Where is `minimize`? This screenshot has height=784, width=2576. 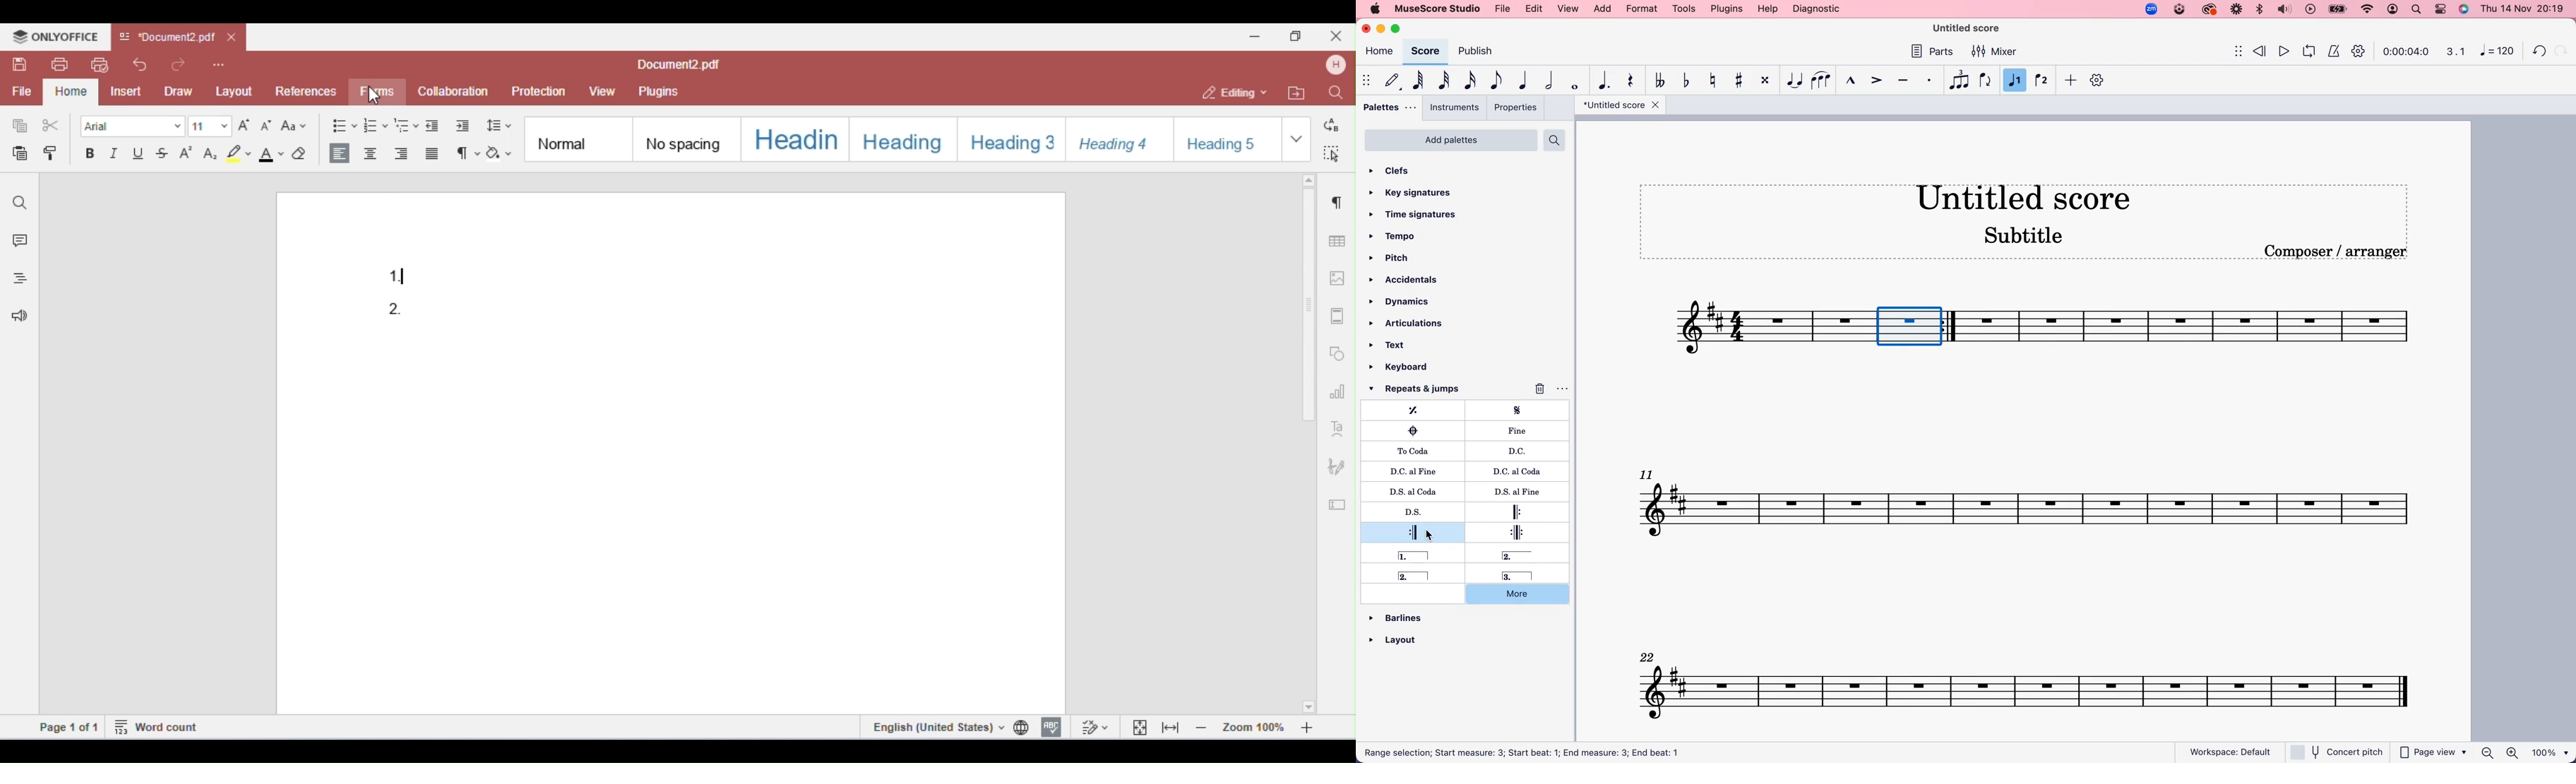
minimize is located at coordinates (1255, 35).